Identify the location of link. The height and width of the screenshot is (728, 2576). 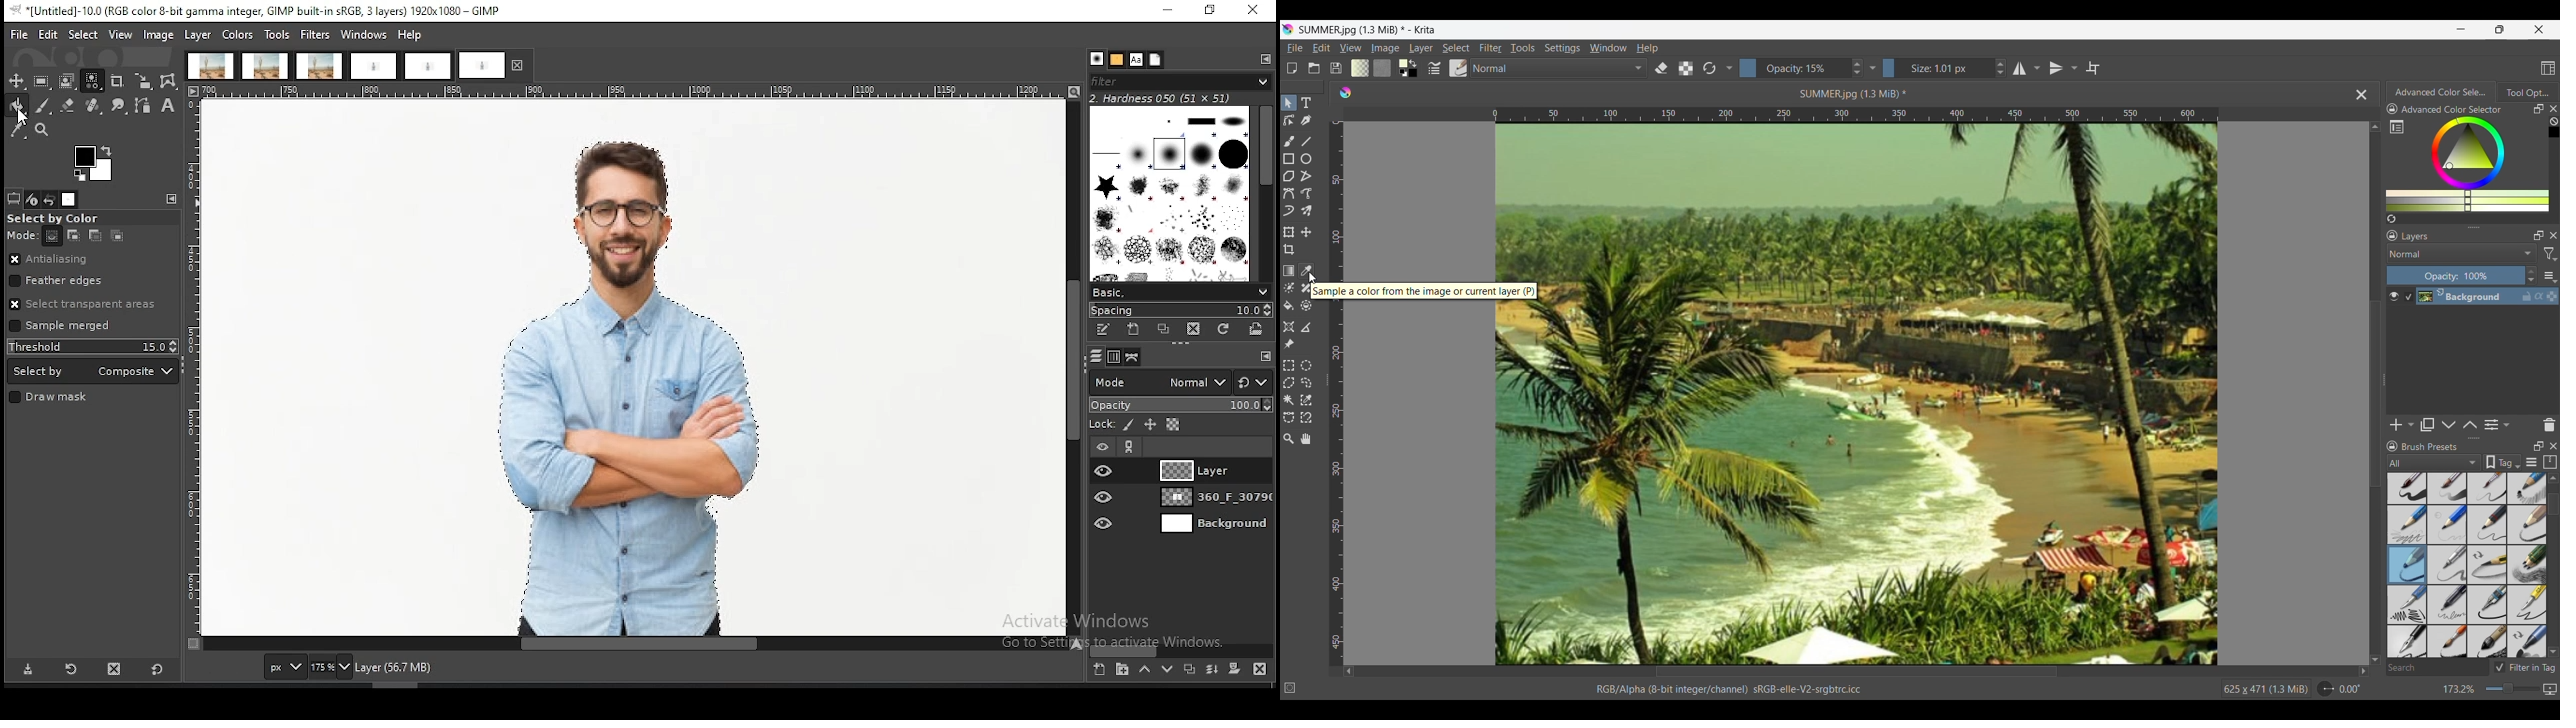
(1130, 447).